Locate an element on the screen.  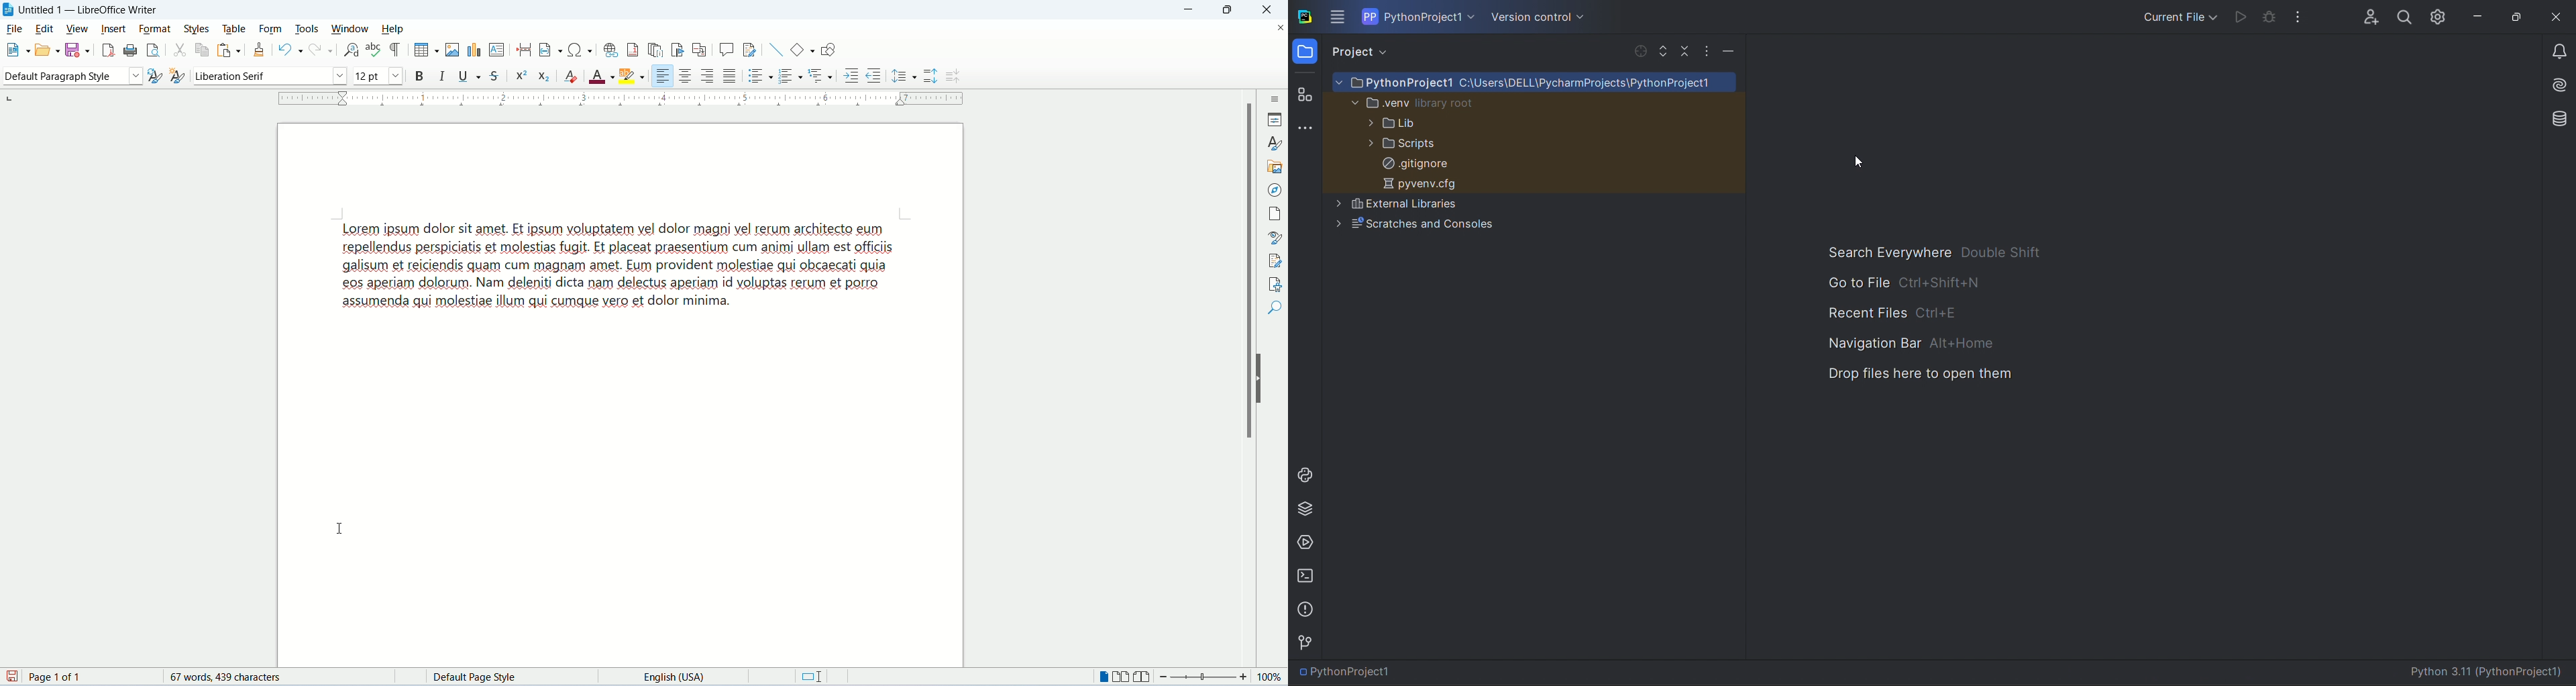
properties is located at coordinates (1275, 121).